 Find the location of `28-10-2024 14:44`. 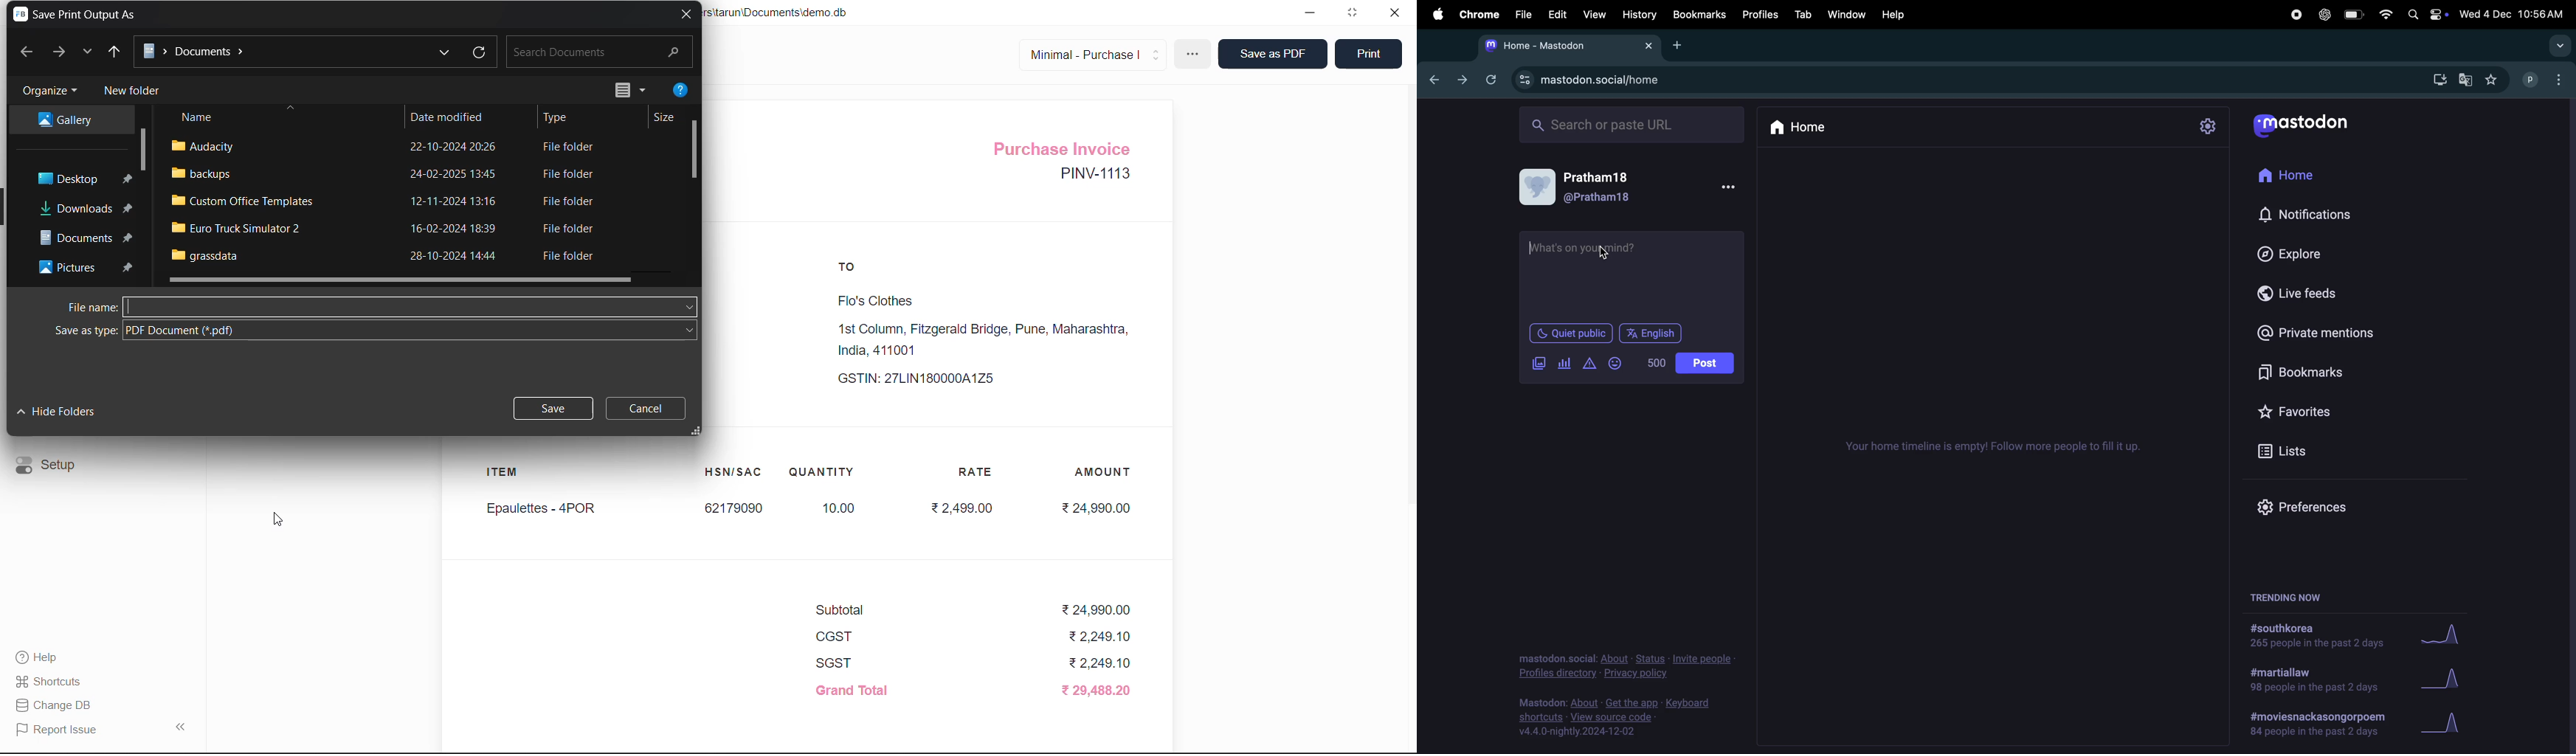

28-10-2024 14:44 is located at coordinates (457, 256).